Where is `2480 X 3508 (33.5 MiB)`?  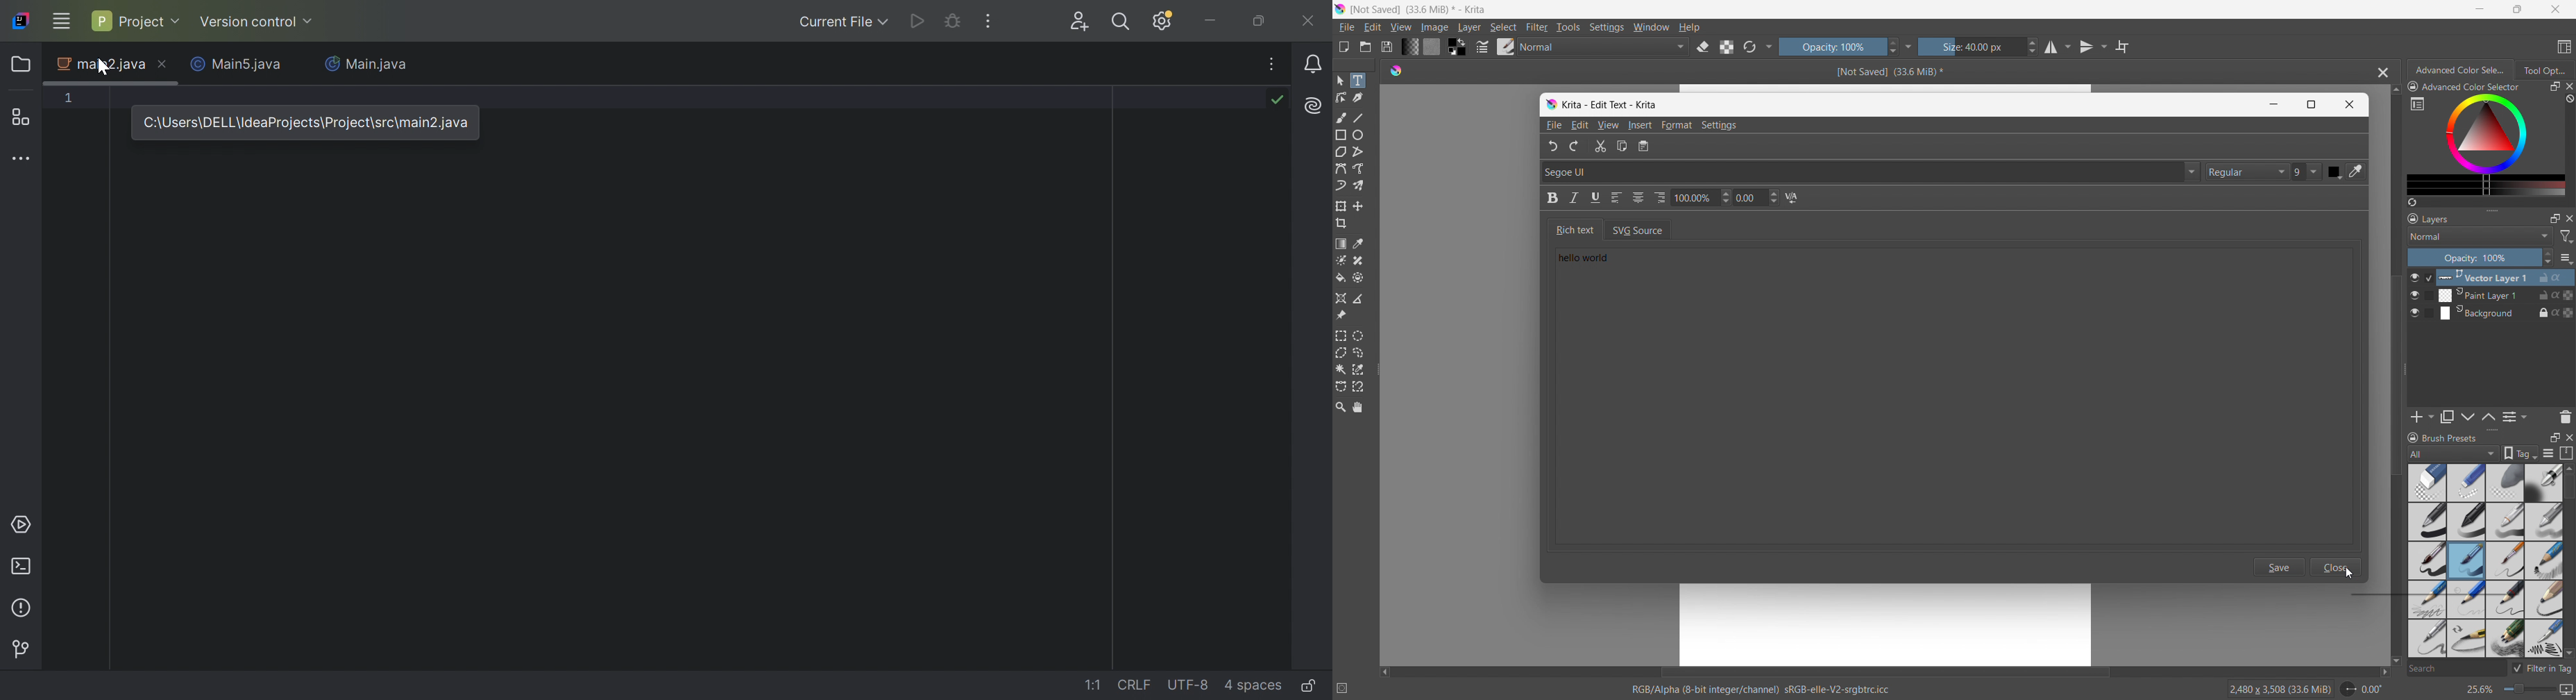
2480 X 3508 (33.5 MiB) is located at coordinates (2279, 688).